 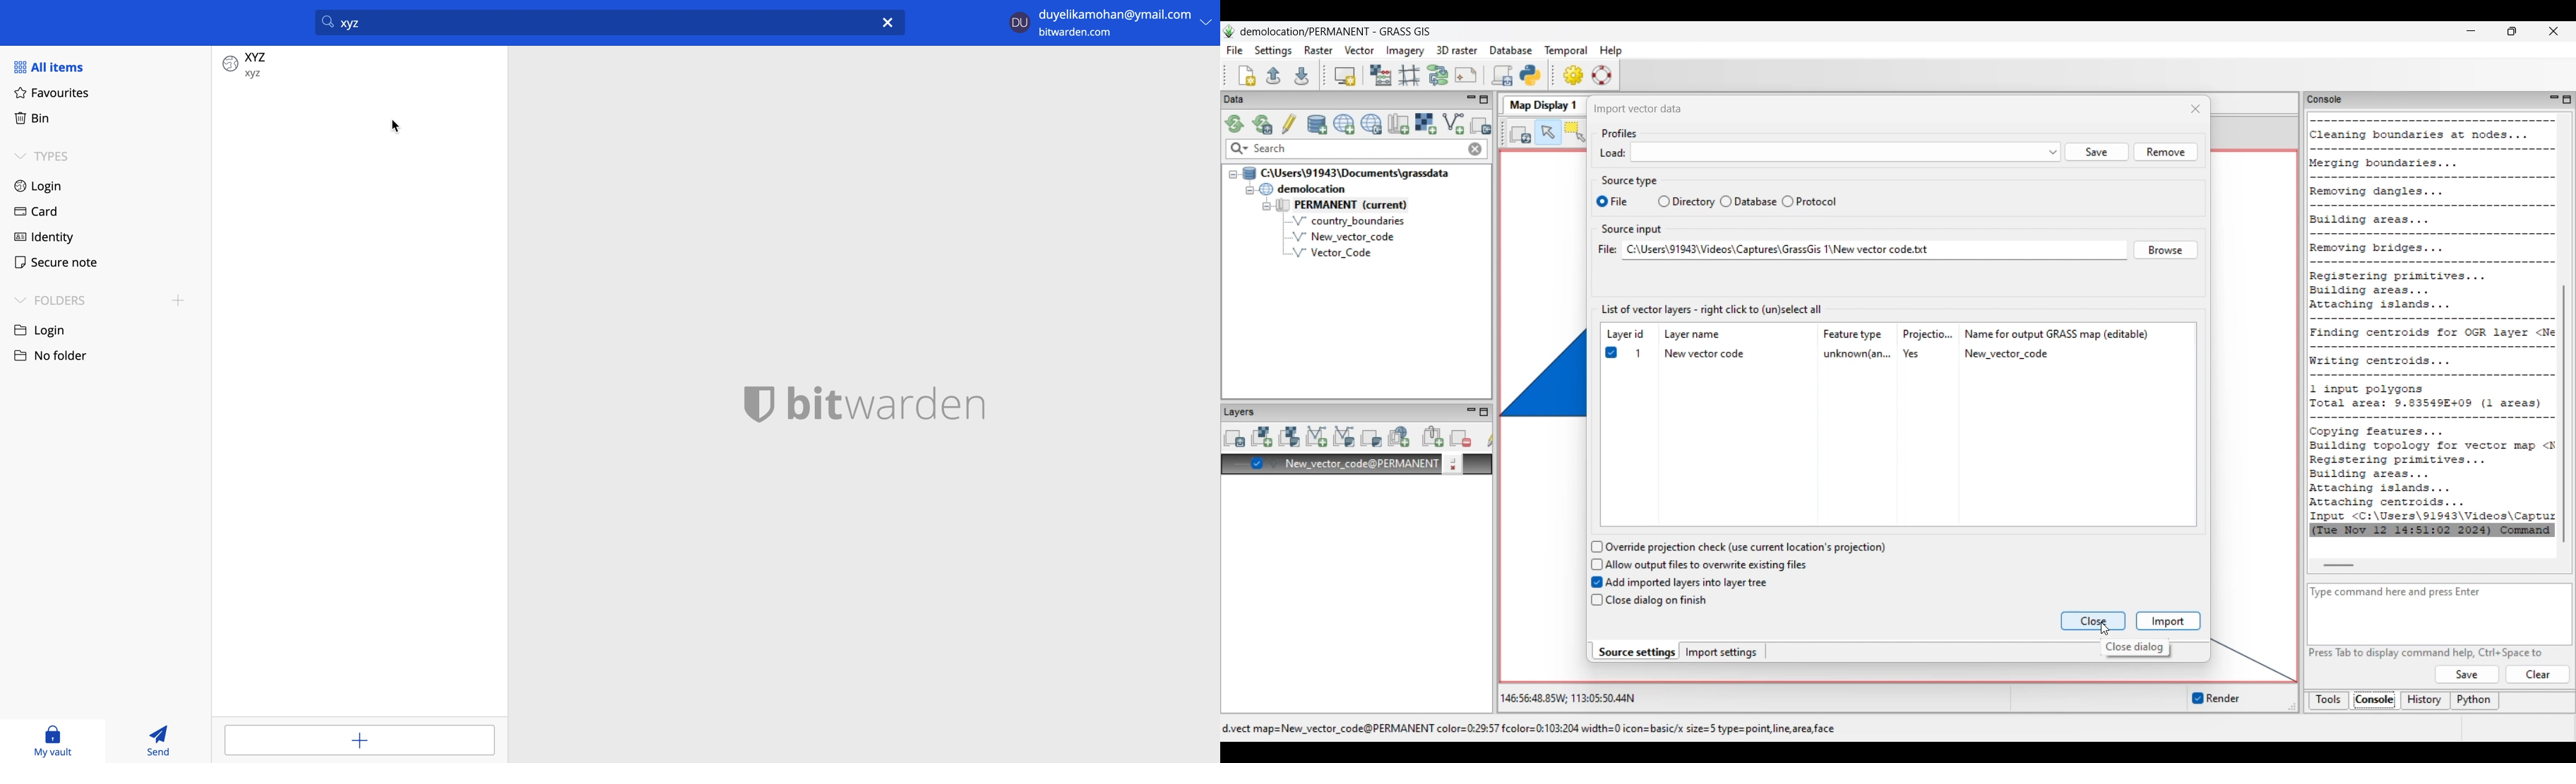 I want to click on Settings menu, so click(x=1273, y=51).